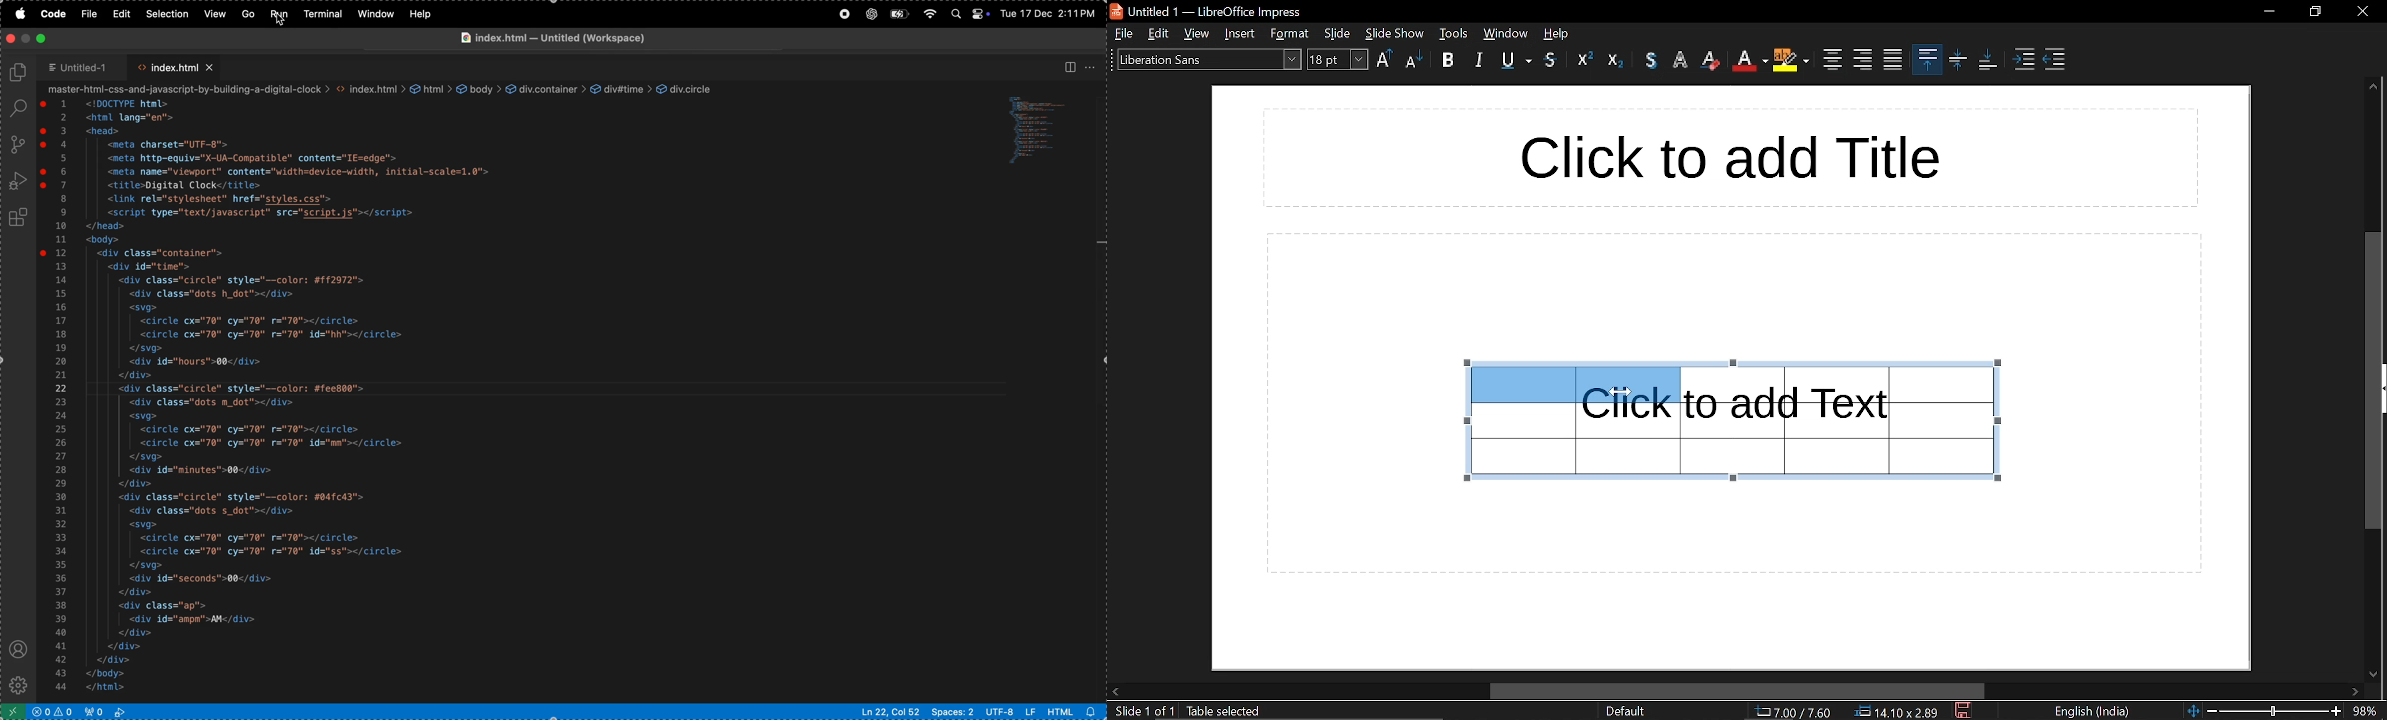 This screenshot has height=728, width=2408. Describe the element at coordinates (1092, 65) in the screenshot. I see `options` at that location.